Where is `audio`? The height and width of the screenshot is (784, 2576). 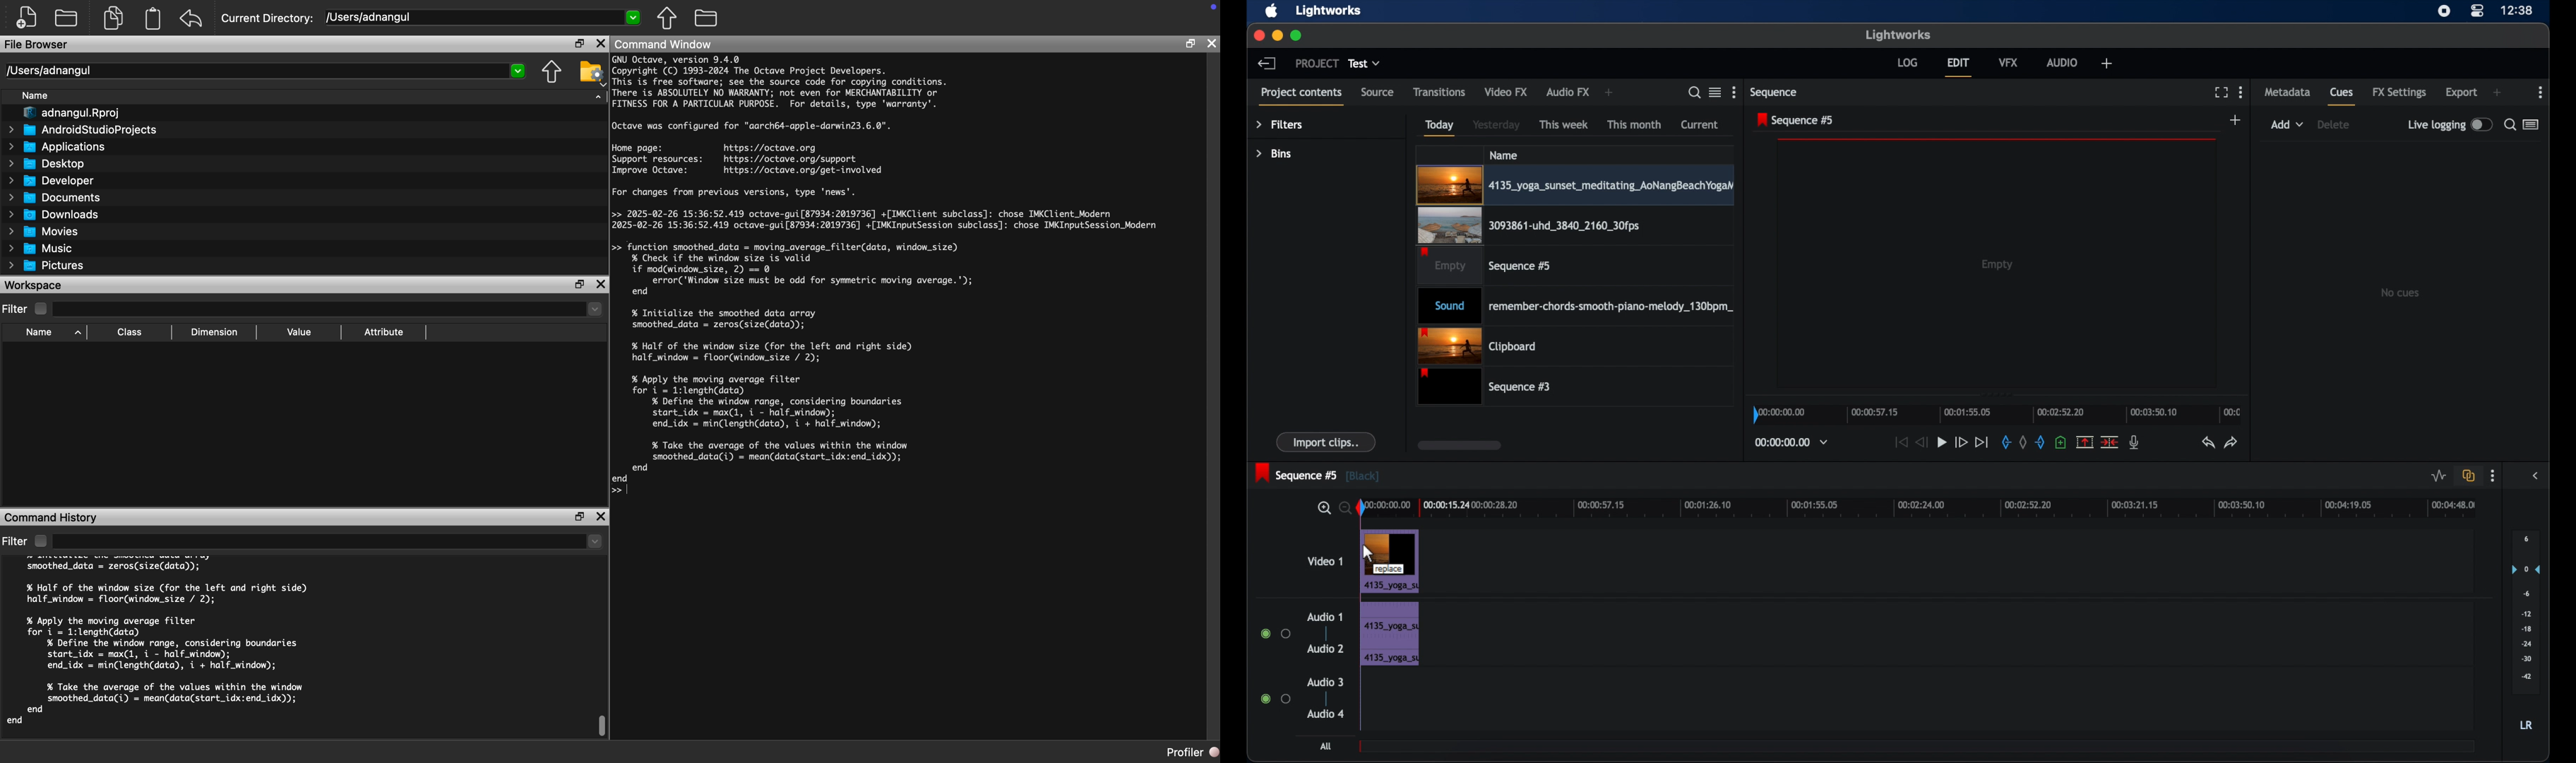 audio is located at coordinates (2061, 61).